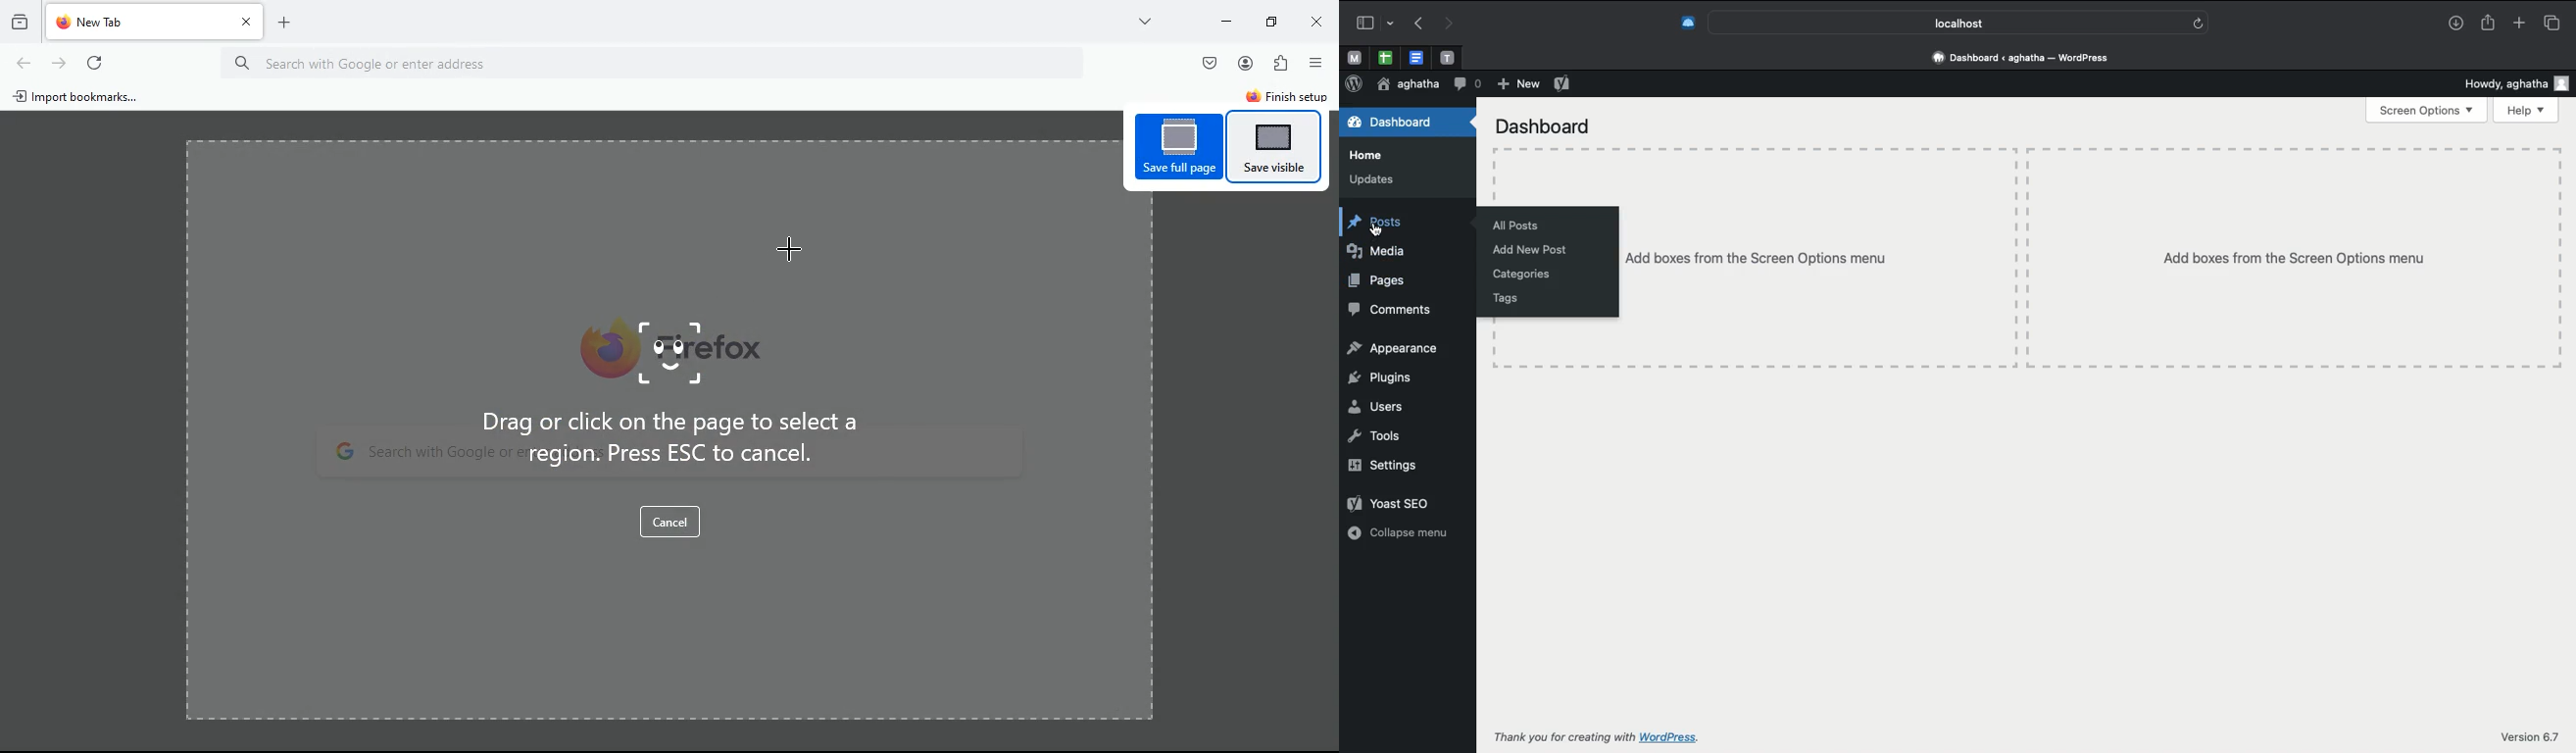  Describe the element at coordinates (1384, 57) in the screenshot. I see `Pinned tabs` at that location.